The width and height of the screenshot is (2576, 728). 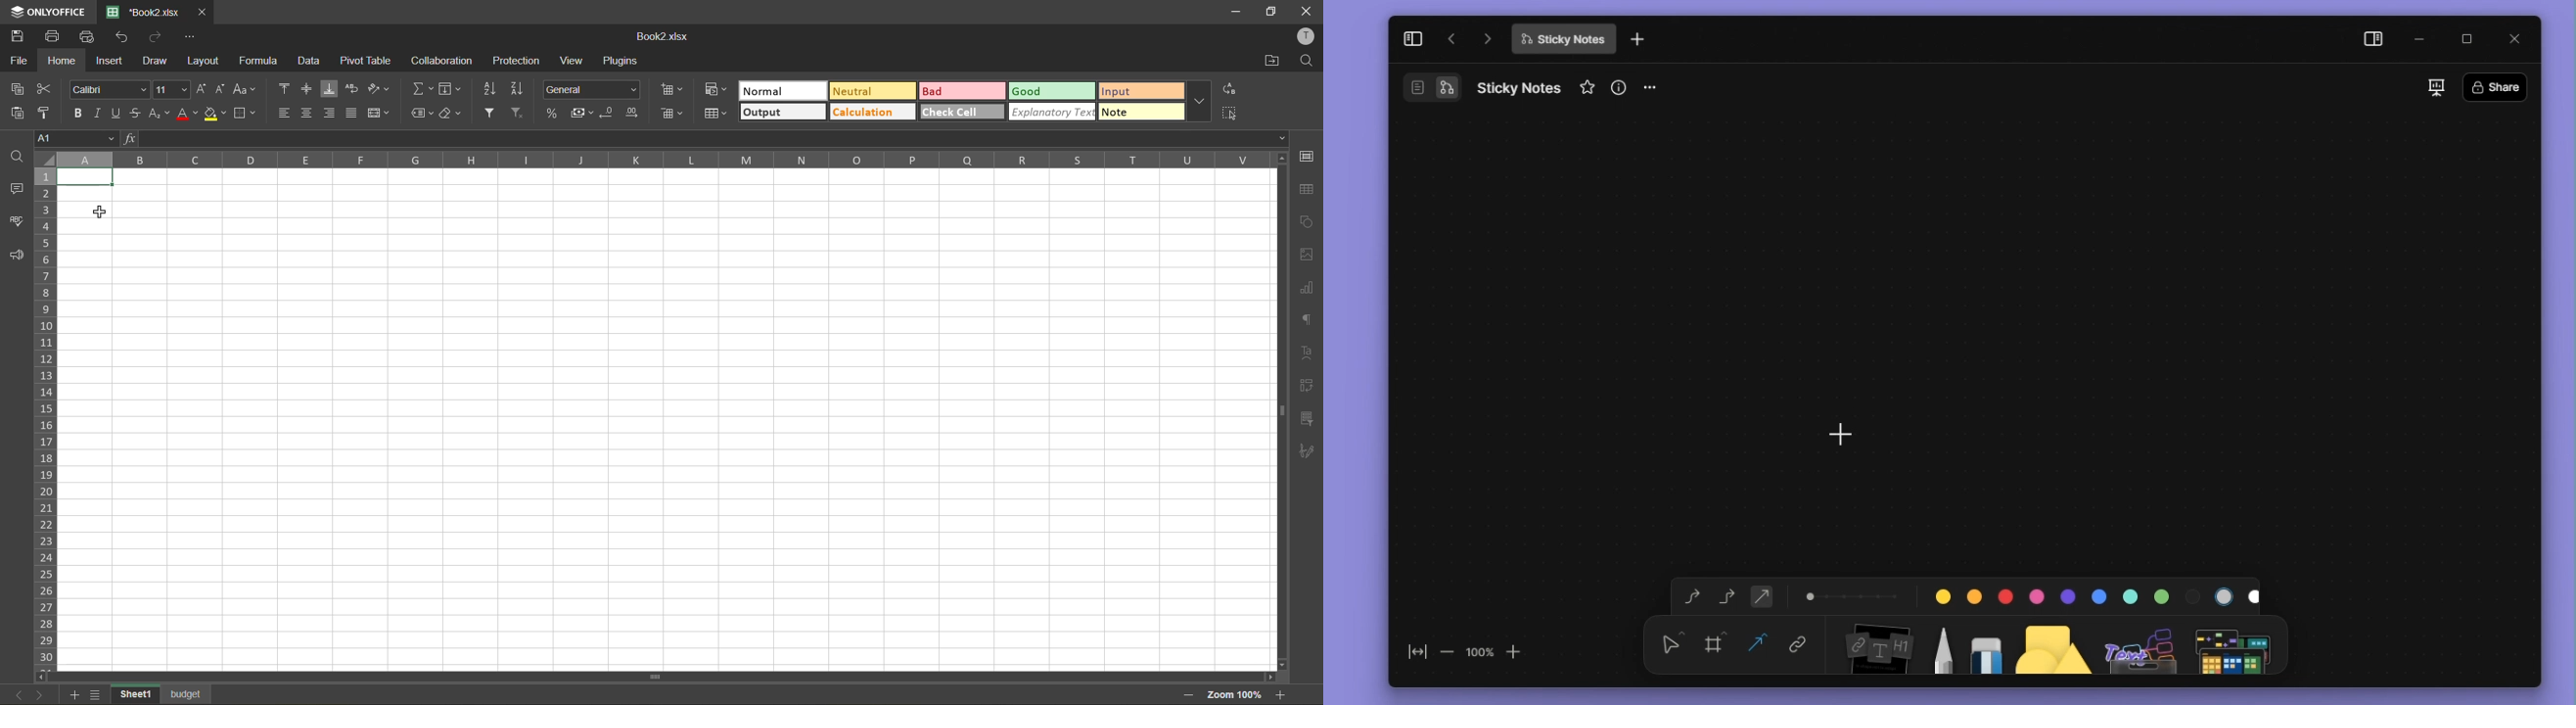 I want to click on next, so click(x=39, y=695).